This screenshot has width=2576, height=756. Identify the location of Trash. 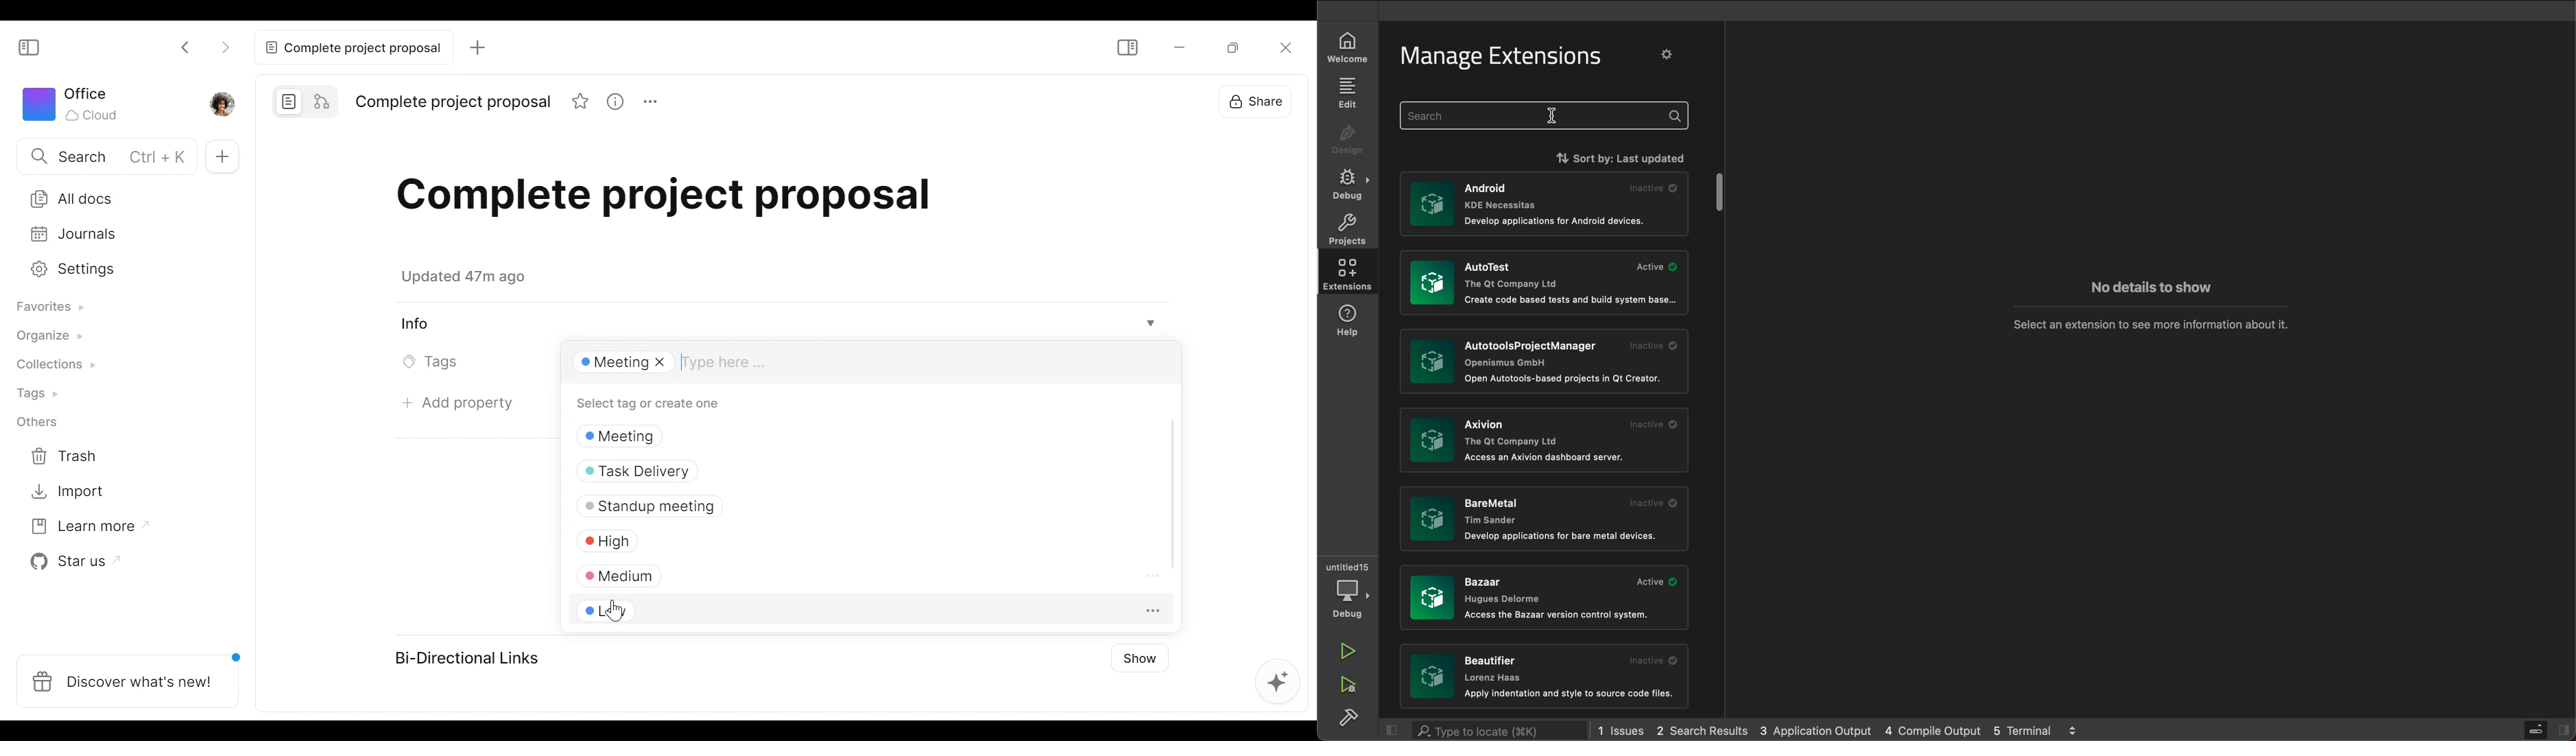
(73, 456).